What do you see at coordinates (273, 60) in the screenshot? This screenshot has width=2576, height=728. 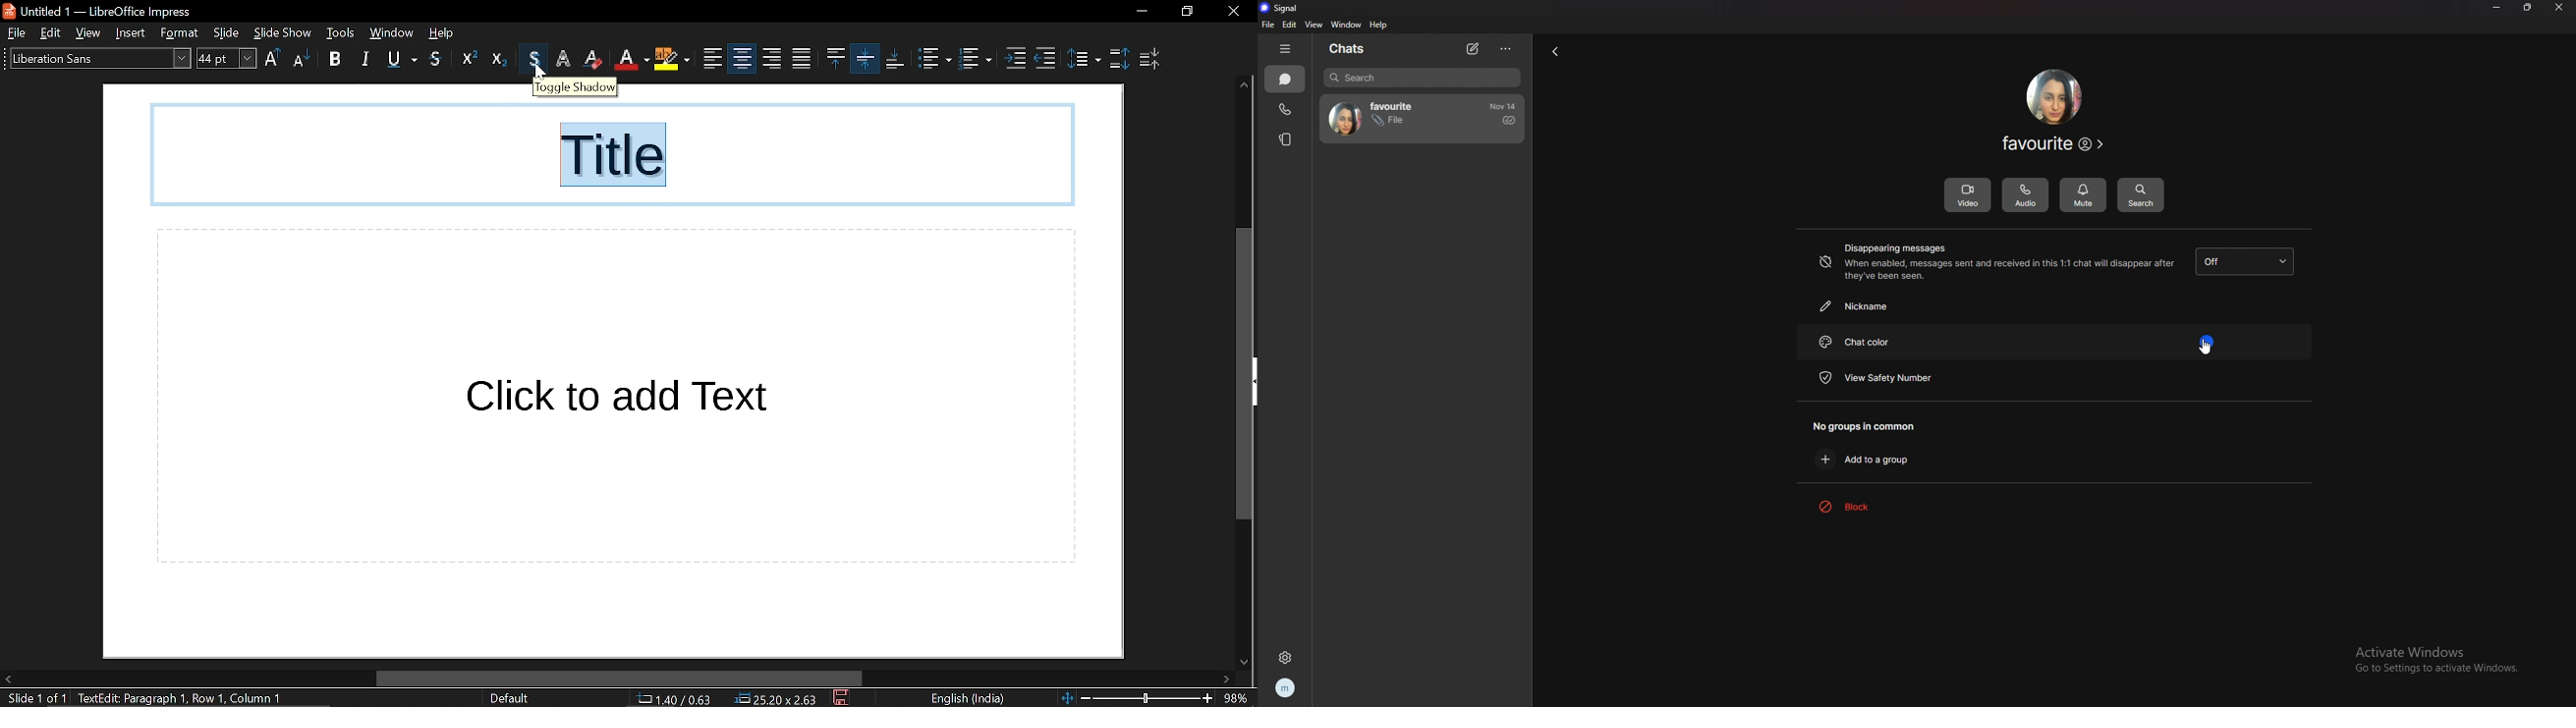 I see `uppercase` at bounding box center [273, 60].